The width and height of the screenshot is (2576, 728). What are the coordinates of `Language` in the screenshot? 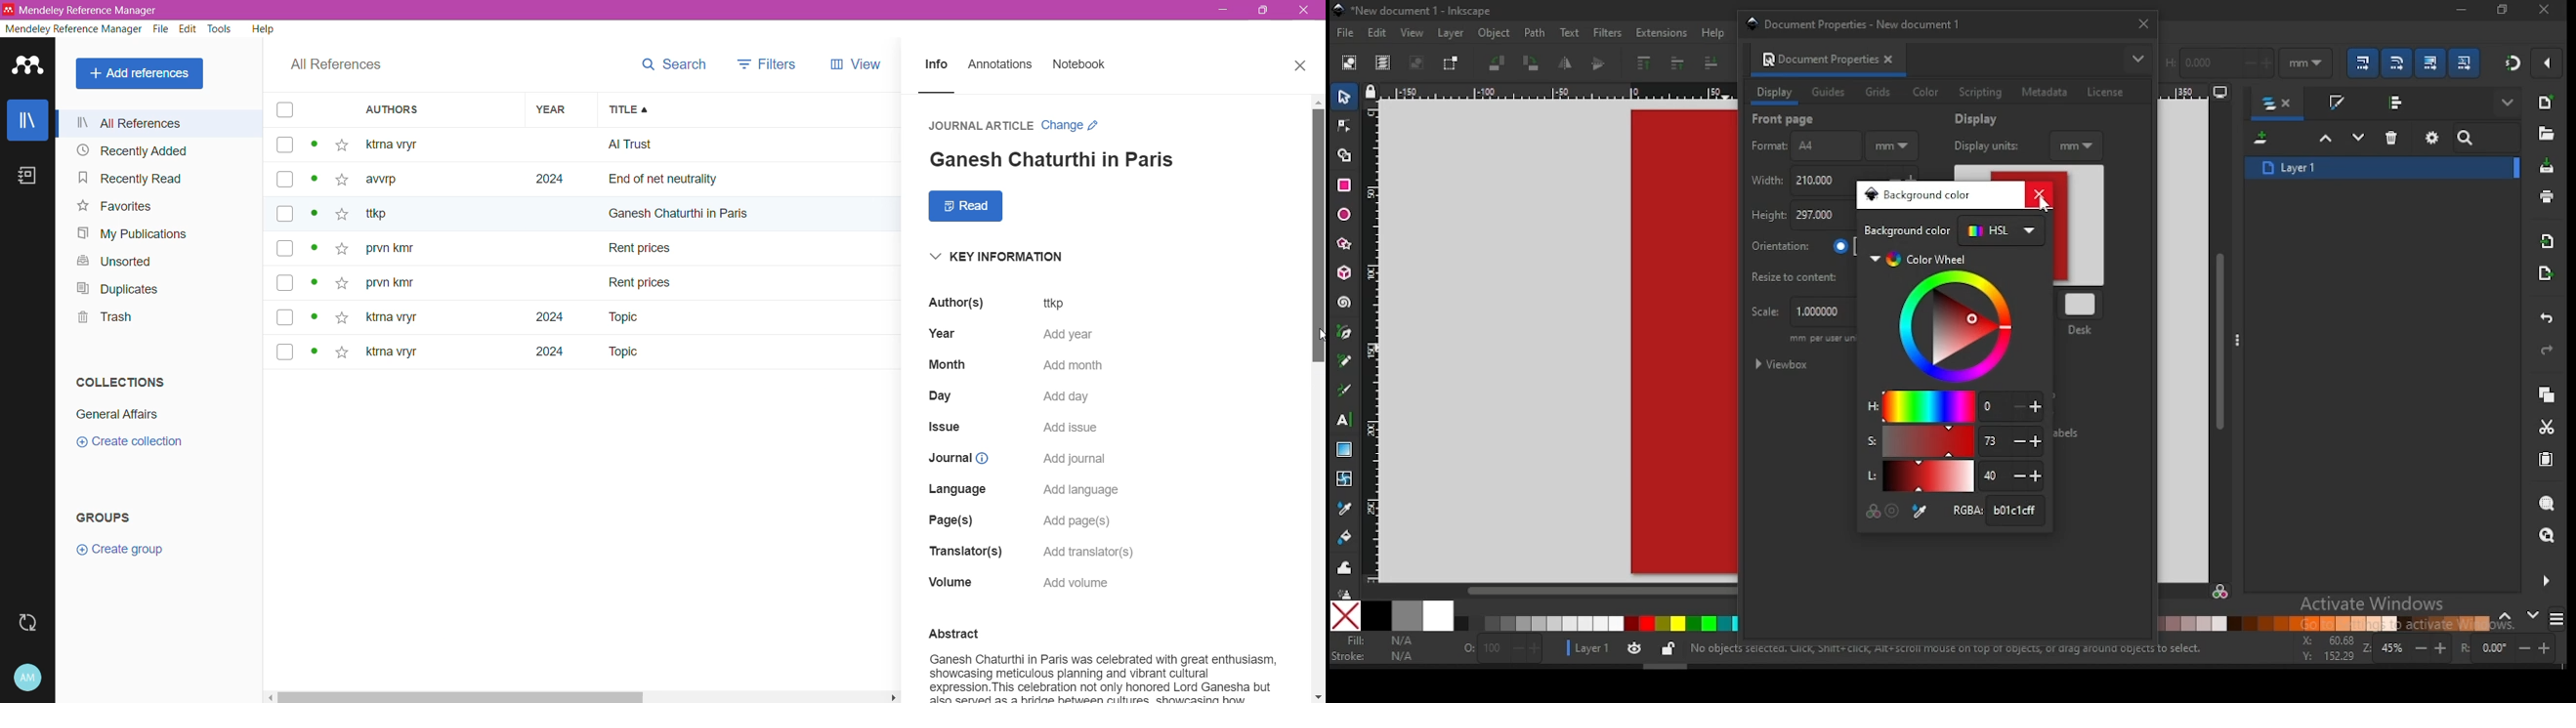 It's located at (953, 492).